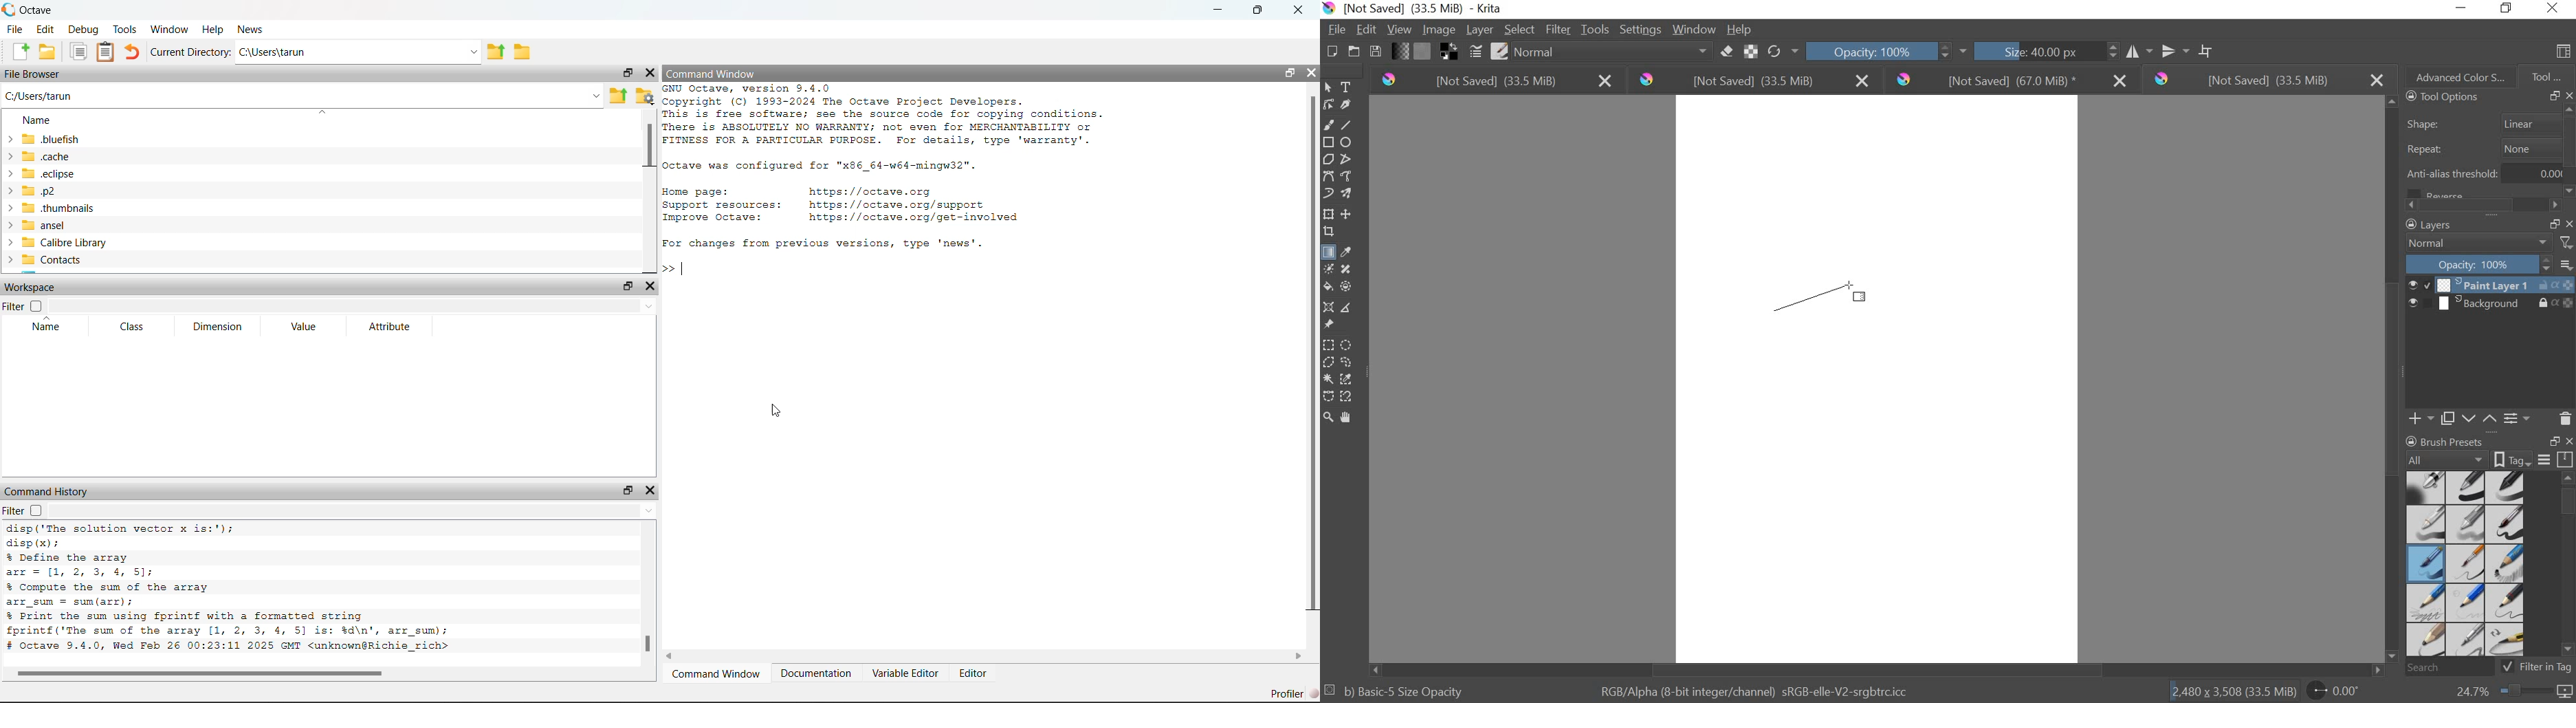  What do you see at coordinates (2549, 668) in the screenshot?
I see `FILTER IN TAG` at bounding box center [2549, 668].